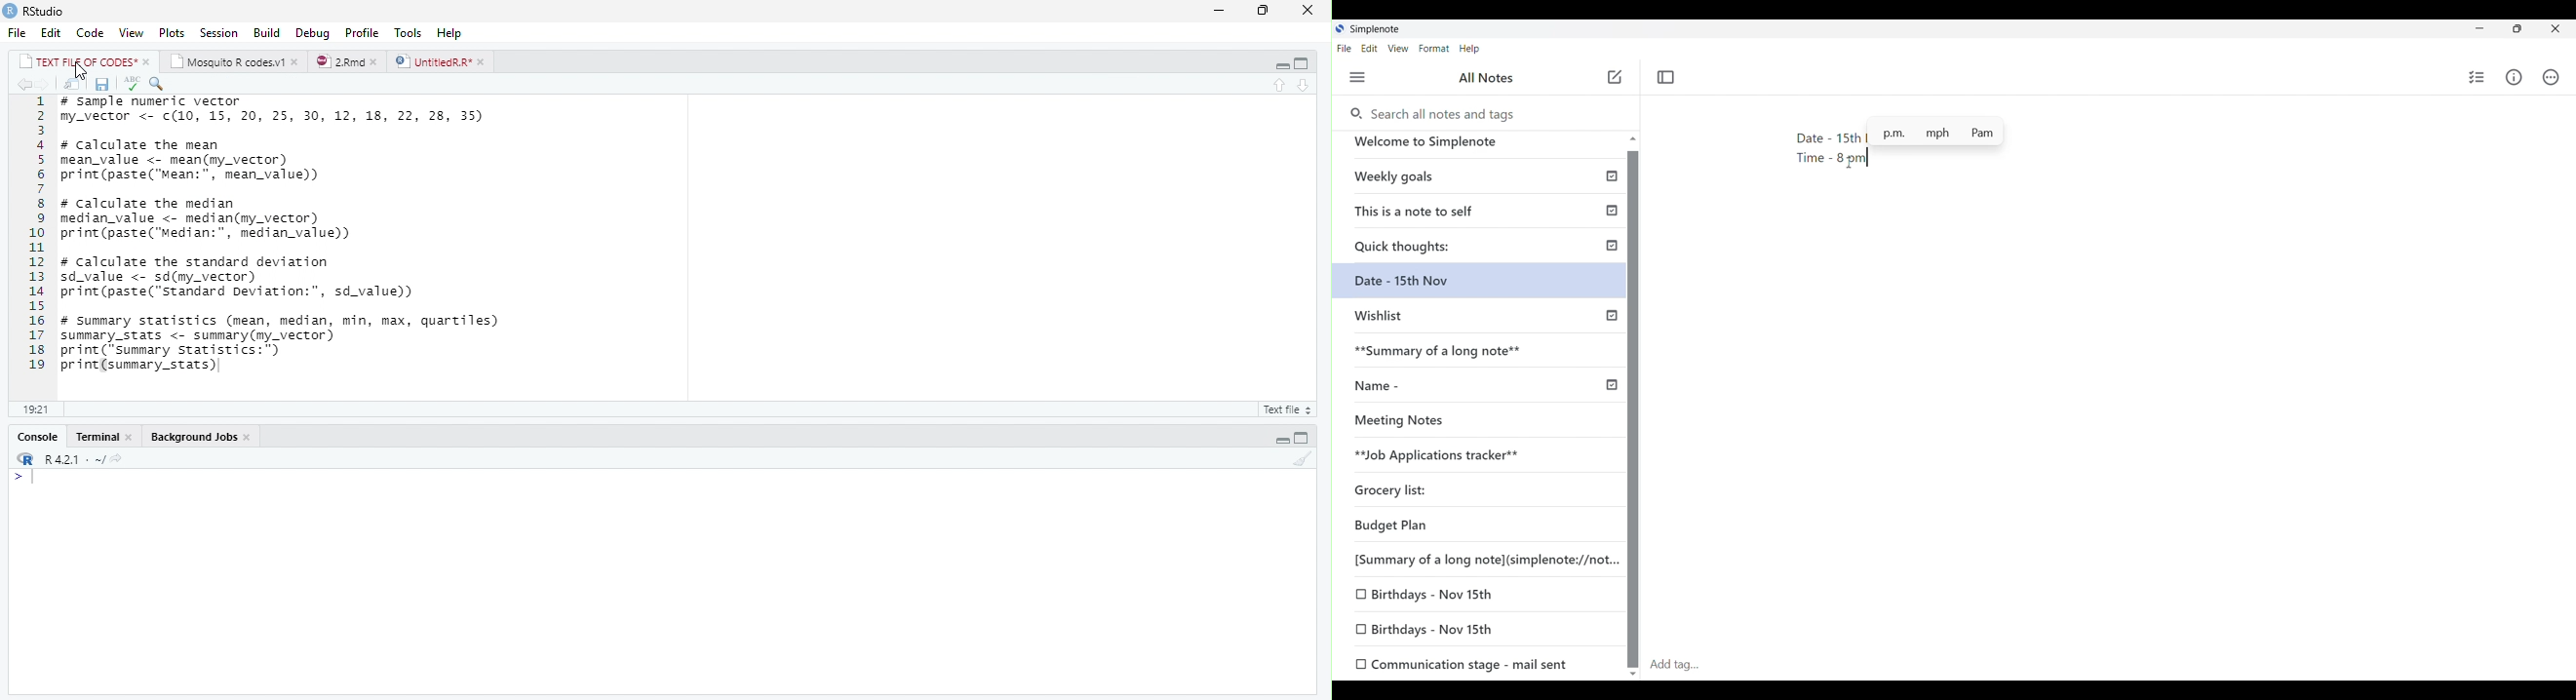  What do you see at coordinates (46, 86) in the screenshot?
I see `forward` at bounding box center [46, 86].